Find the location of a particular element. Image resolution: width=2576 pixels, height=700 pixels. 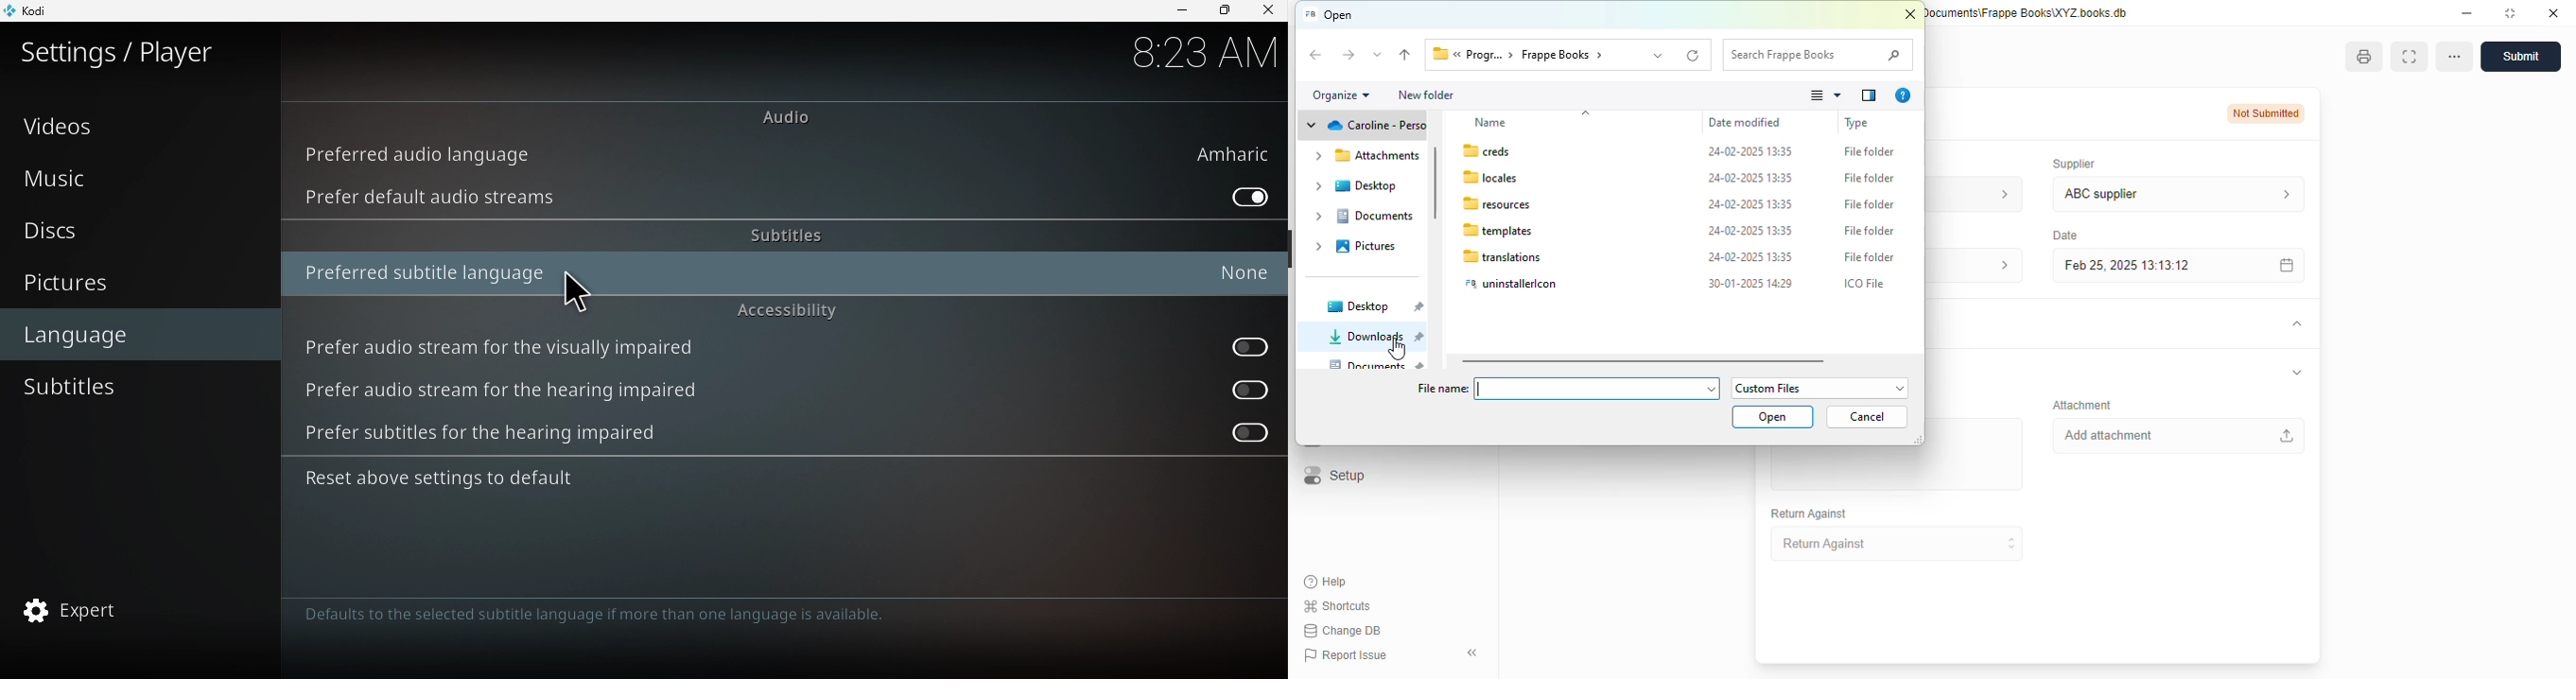

up to "desktop" is located at coordinates (1406, 56).